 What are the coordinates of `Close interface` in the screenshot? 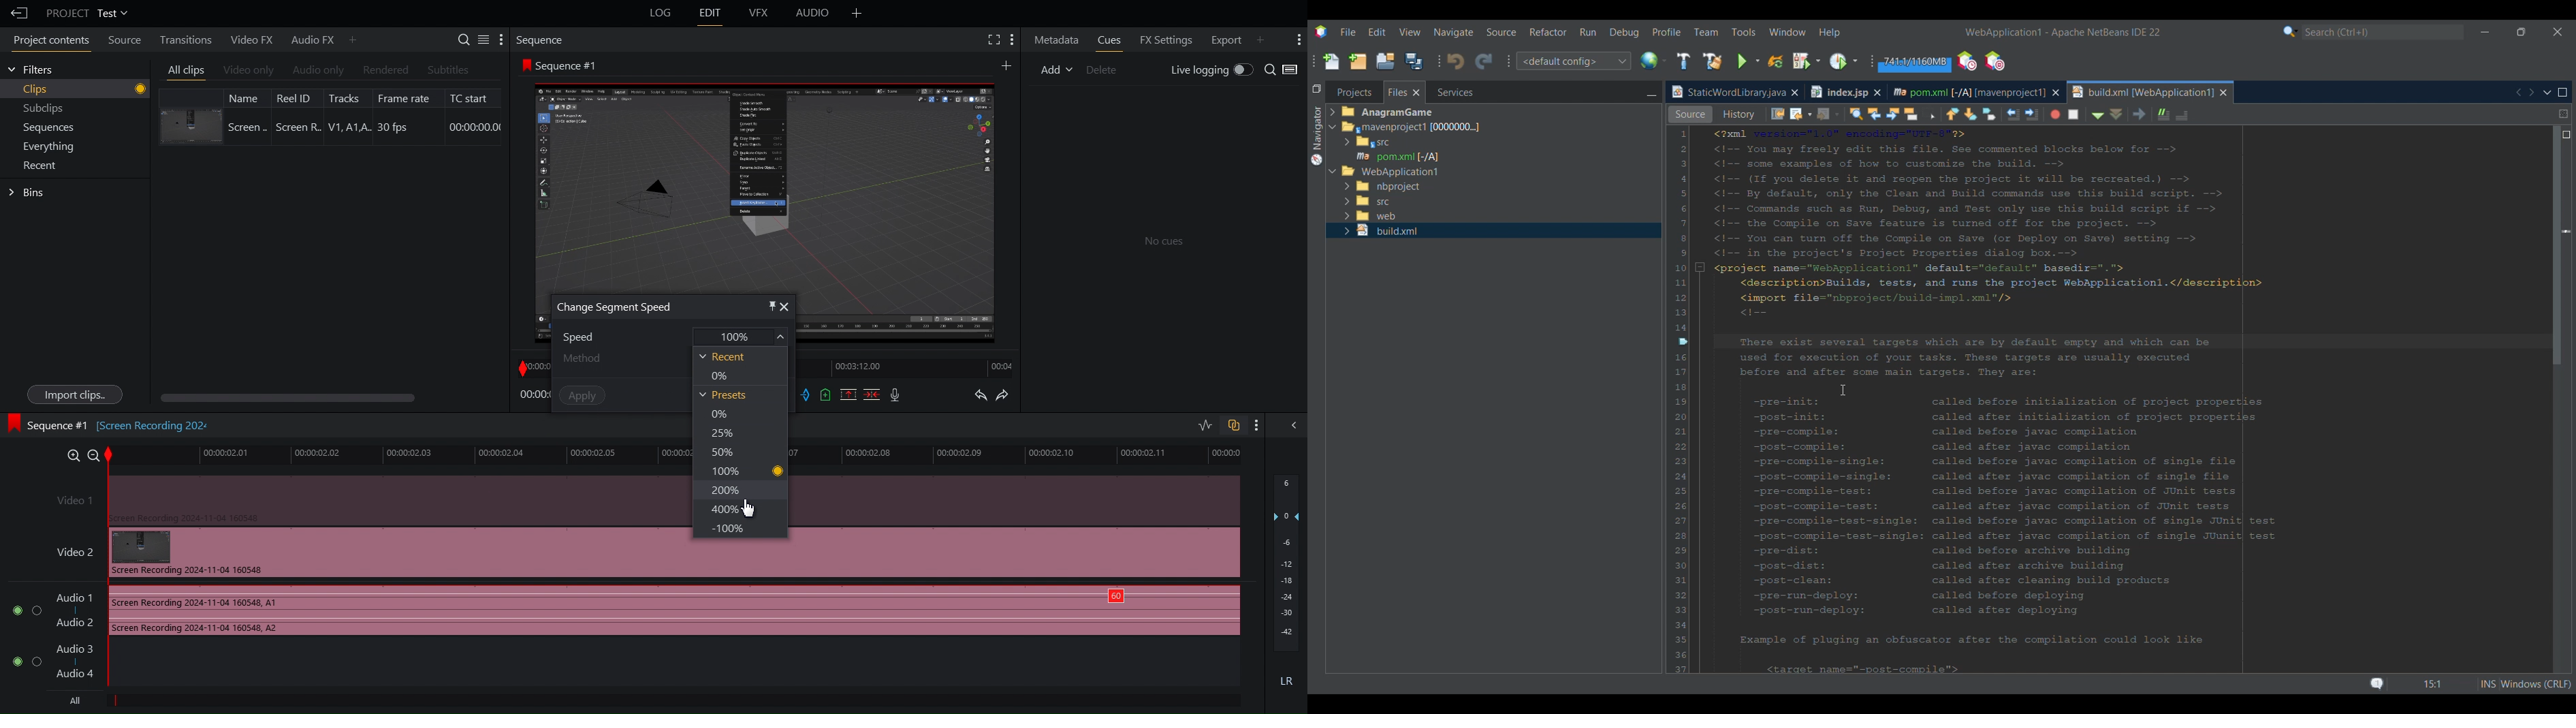 It's located at (2558, 32).